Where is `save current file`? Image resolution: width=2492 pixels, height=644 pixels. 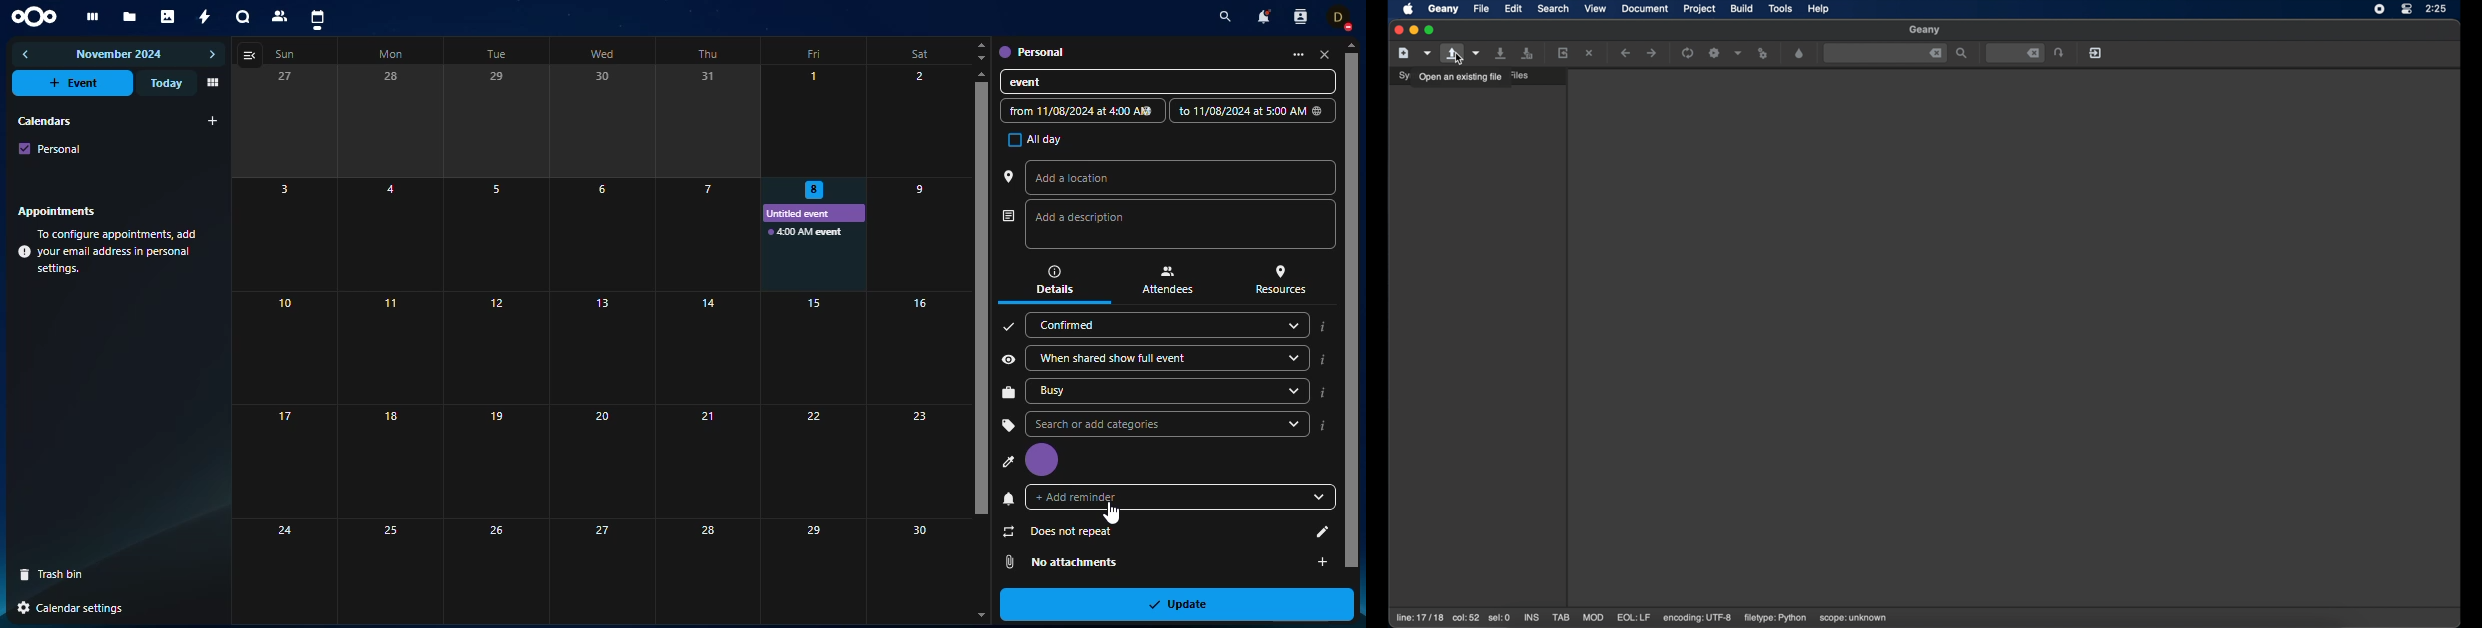 save current file is located at coordinates (1501, 52).